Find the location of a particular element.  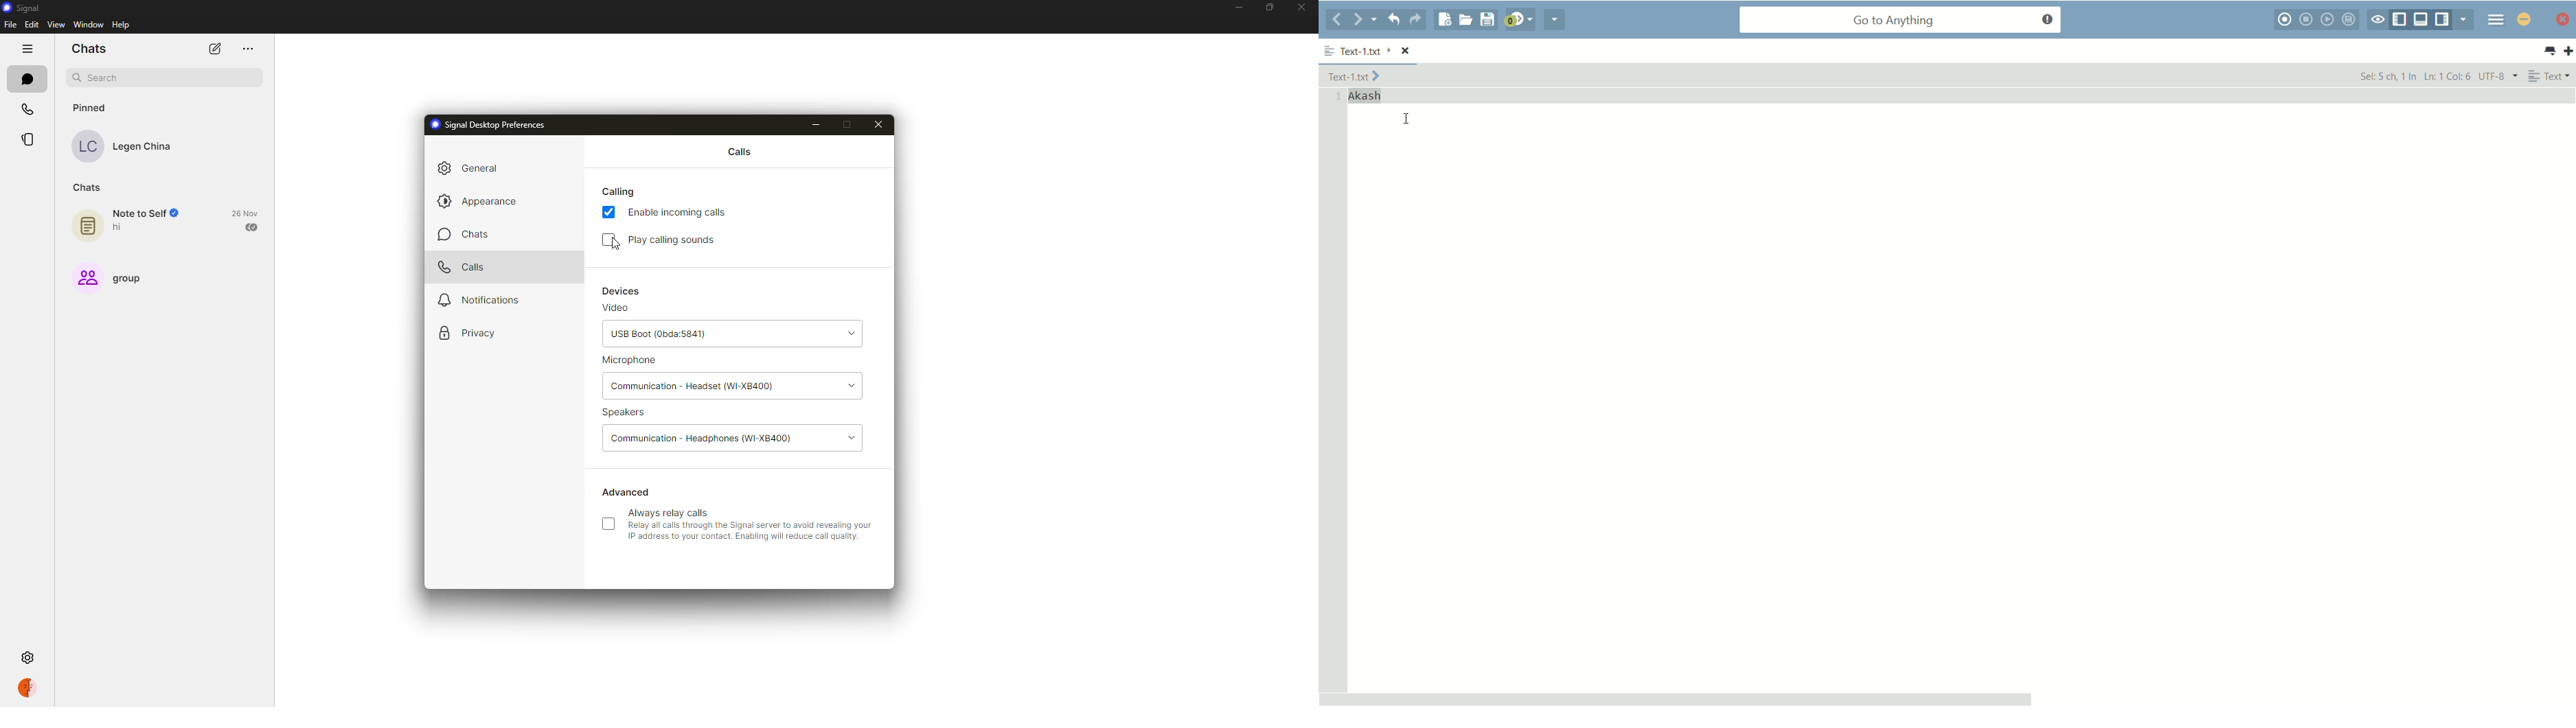

close is located at coordinates (1300, 8).